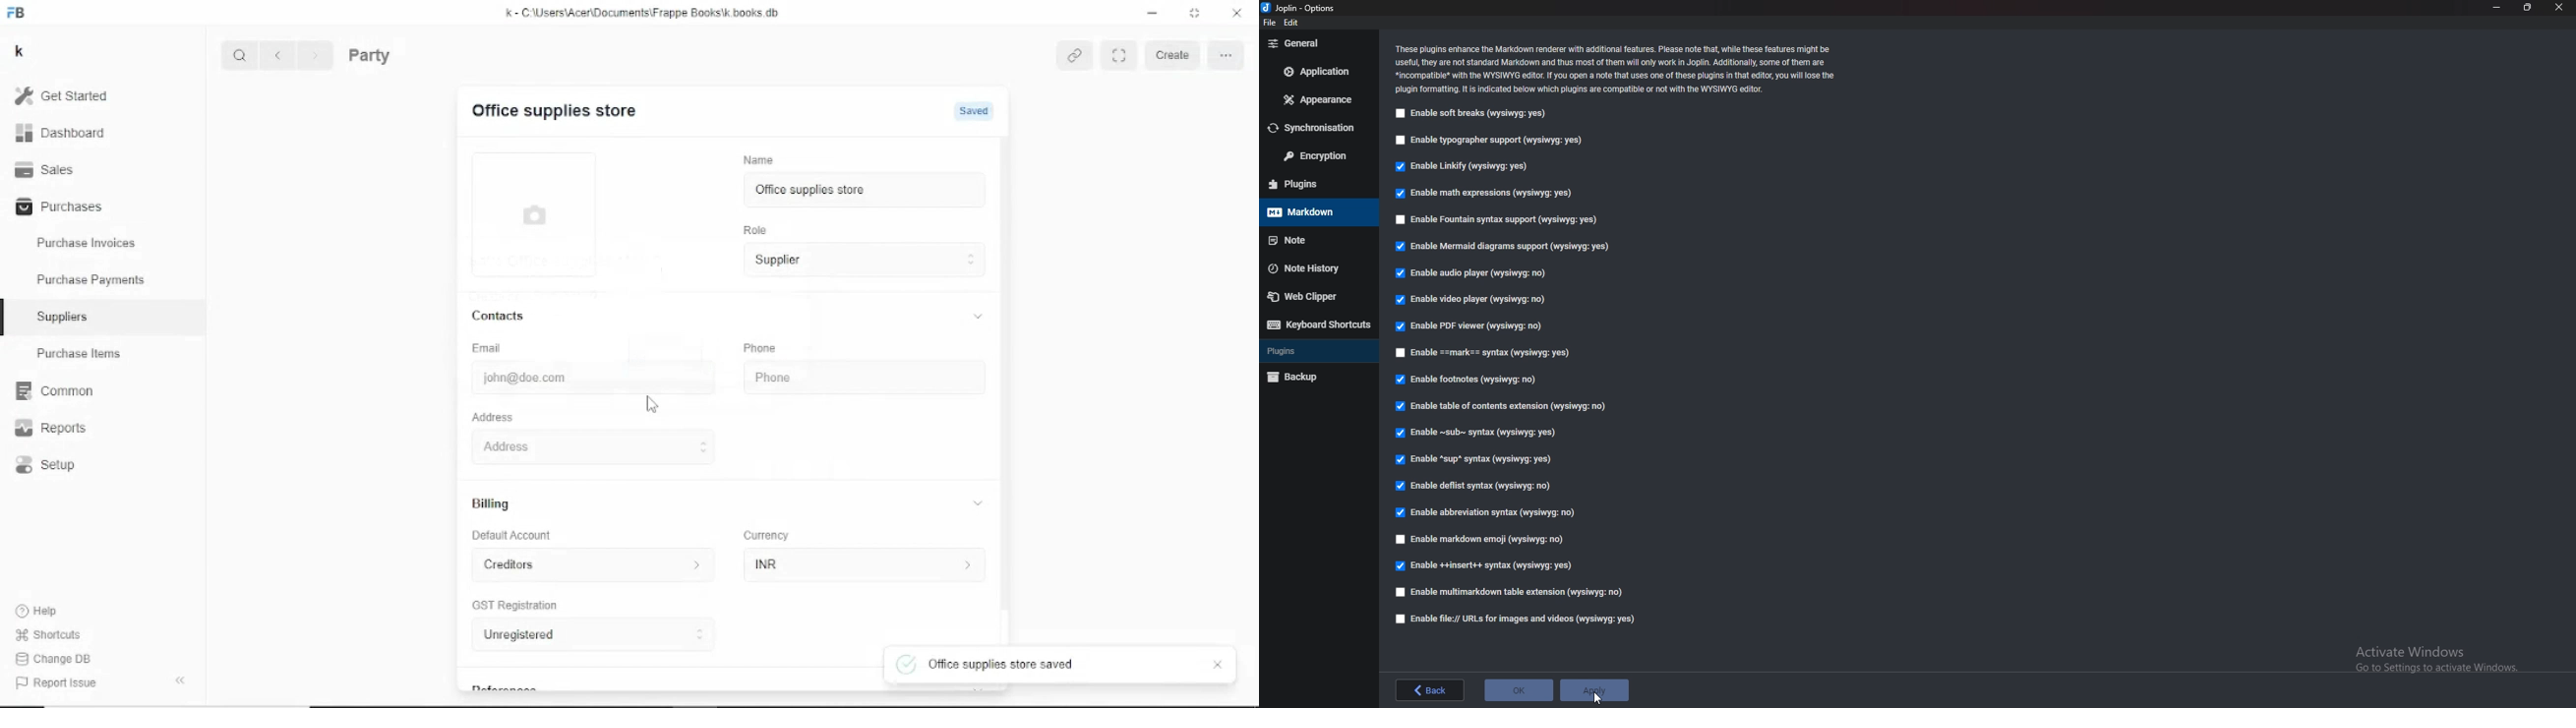 This screenshot has height=728, width=2576. What do you see at coordinates (1152, 13) in the screenshot?
I see `Minimize` at bounding box center [1152, 13].